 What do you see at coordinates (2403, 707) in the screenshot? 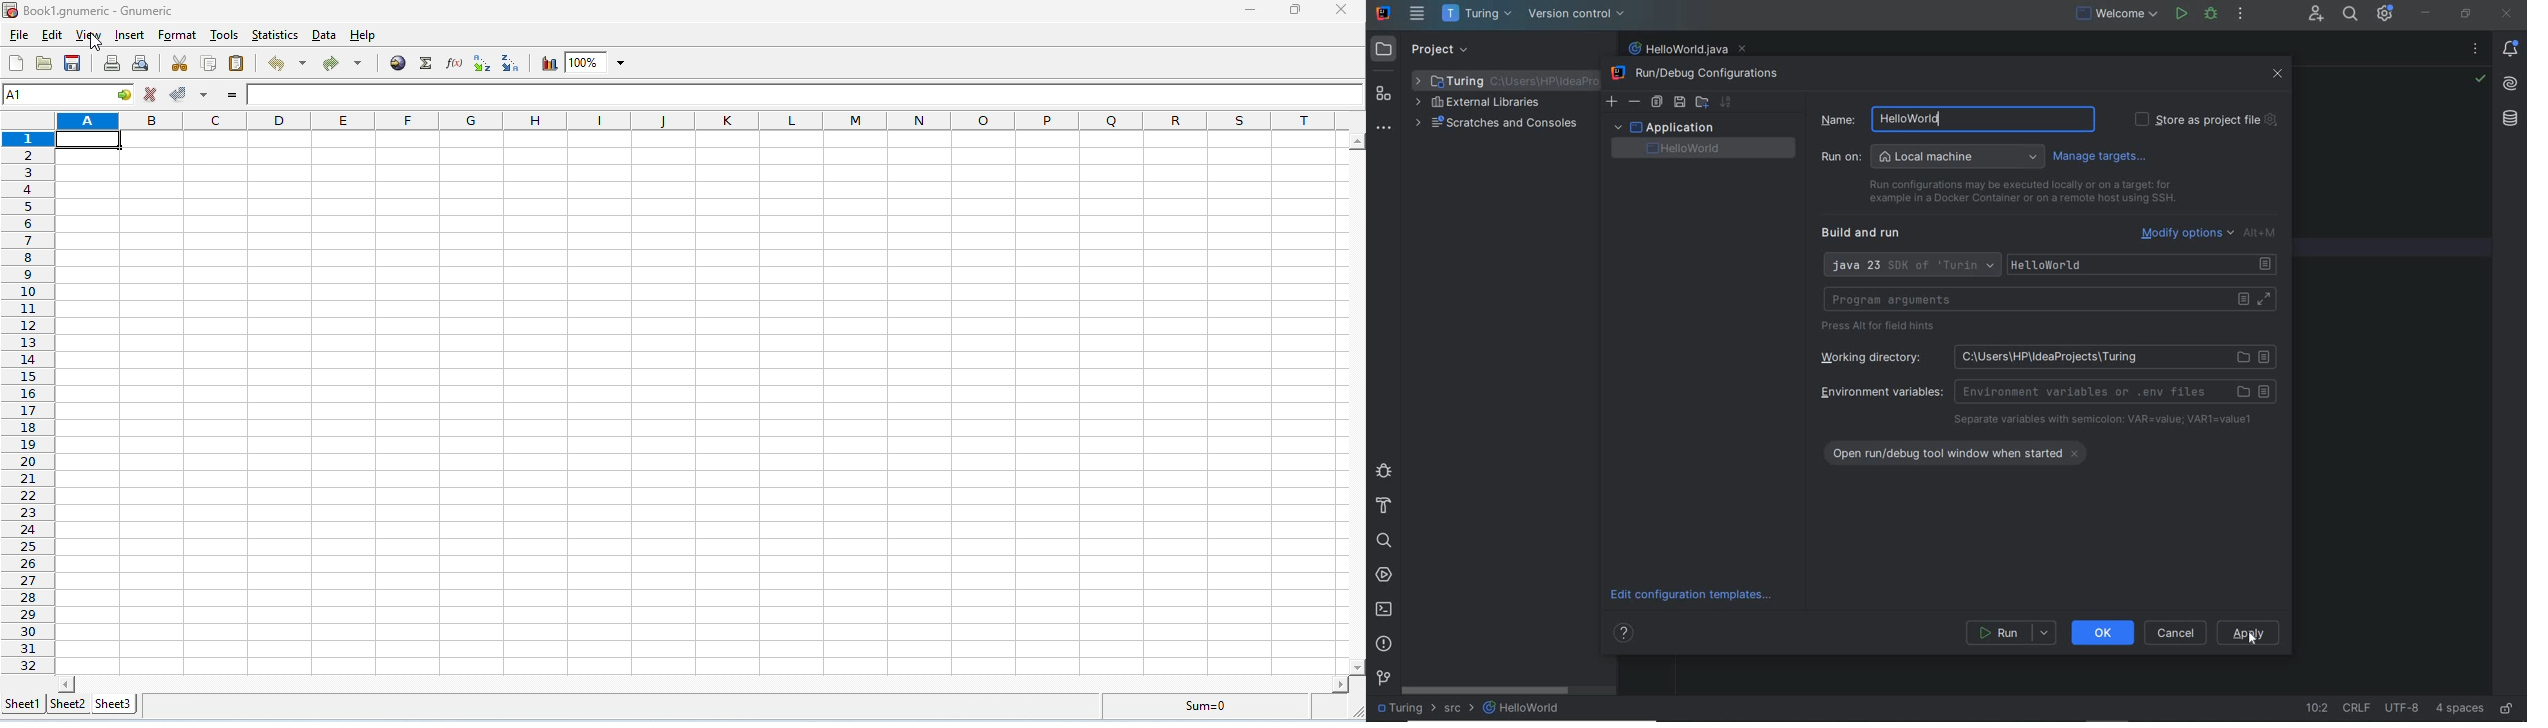
I see `file encoding` at bounding box center [2403, 707].